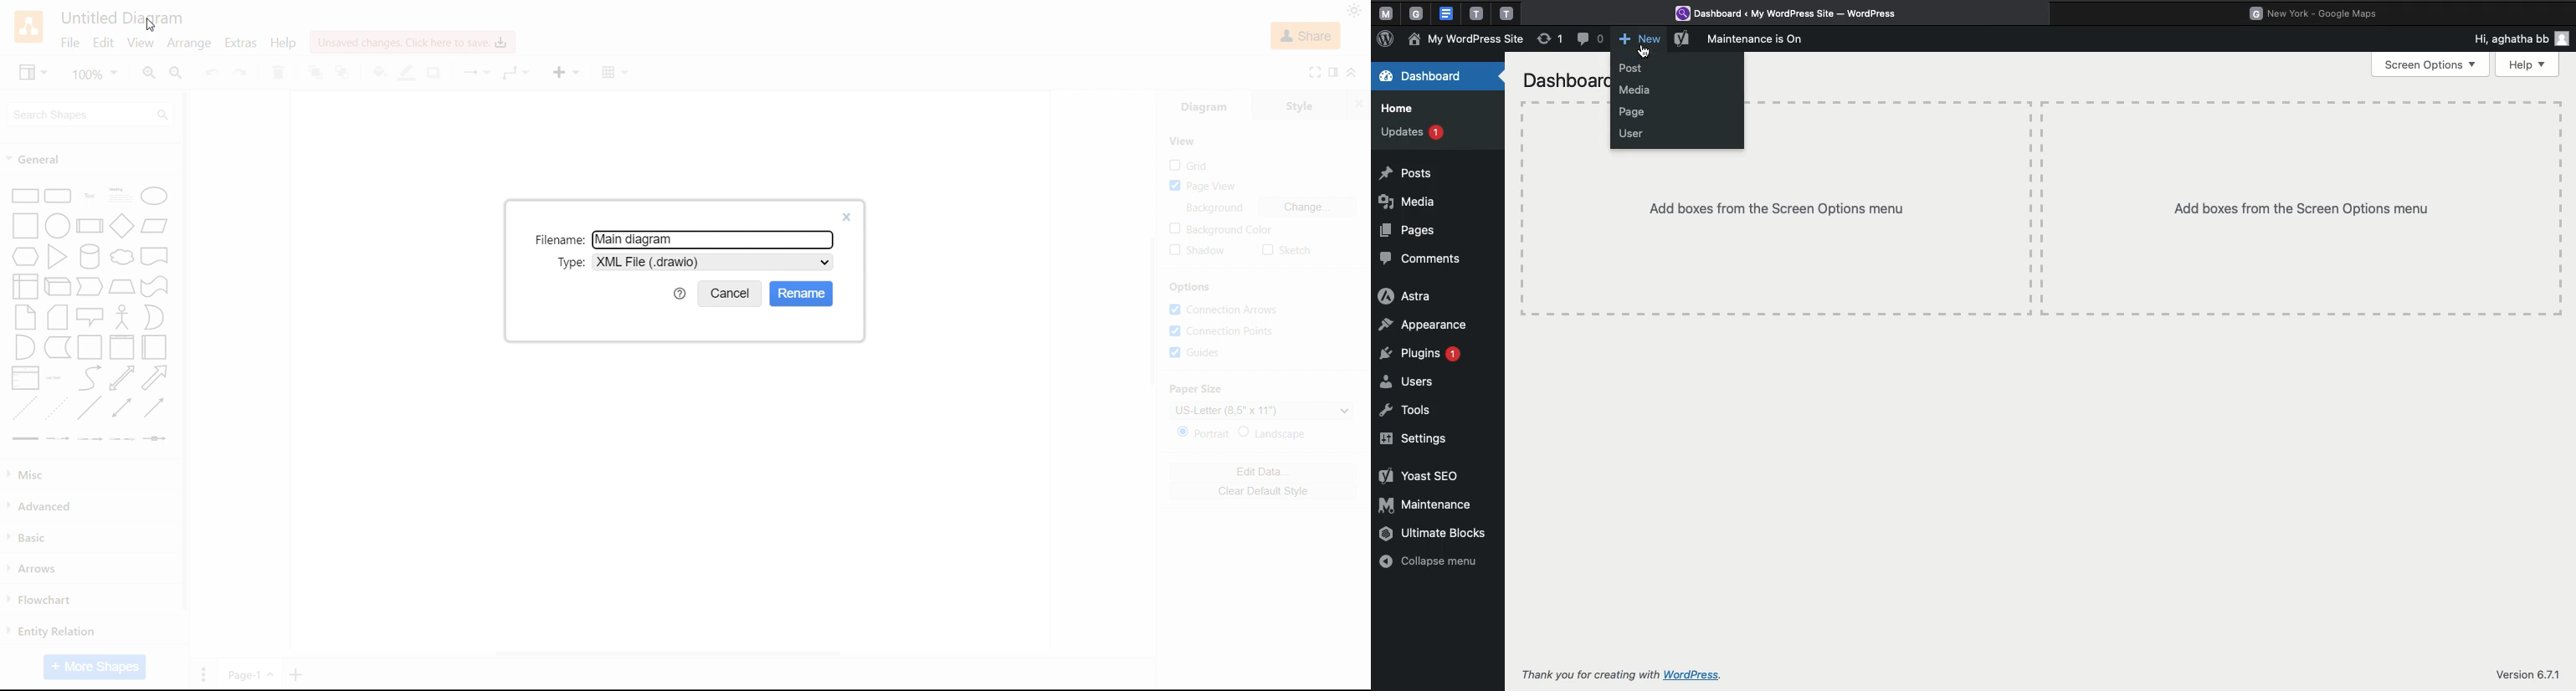 The width and height of the screenshot is (2576, 700). What do you see at coordinates (51, 631) in the screenshot?
I see `Entity relation ` at bounding box center [51, 631].